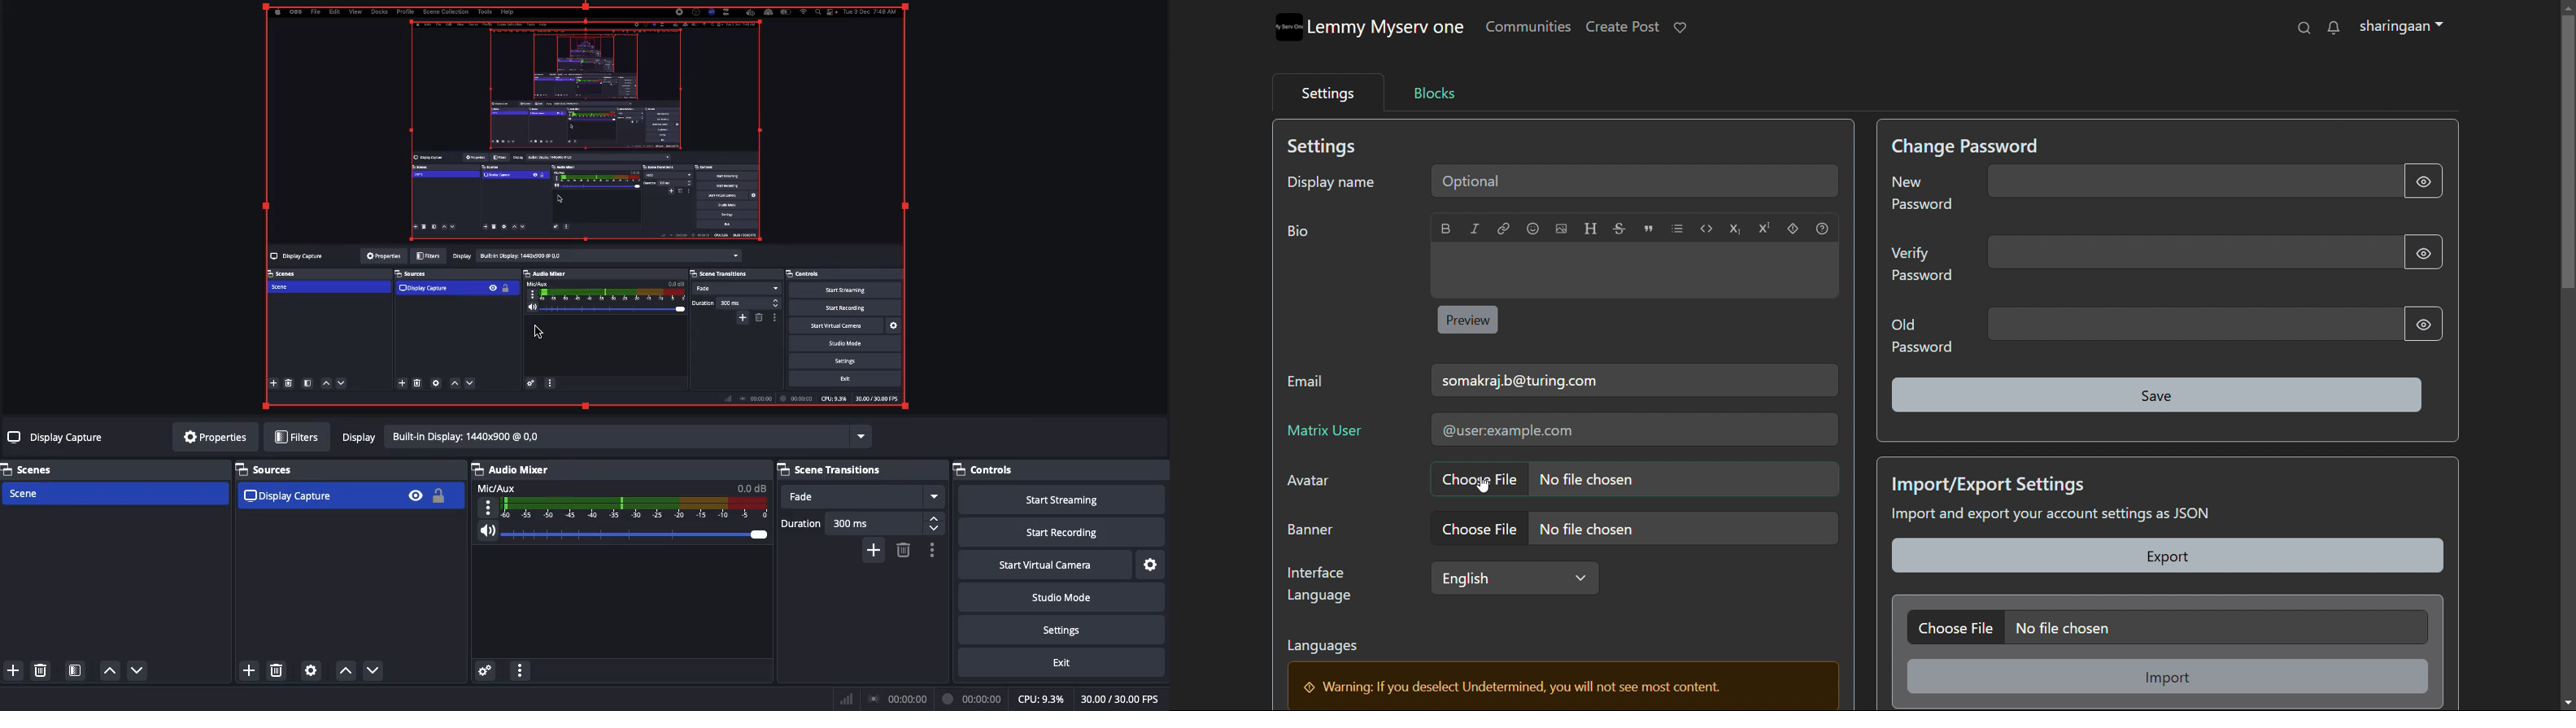 The height and width of the screenshot is (728, 2576). I want to click on move down, so click(375, 672).